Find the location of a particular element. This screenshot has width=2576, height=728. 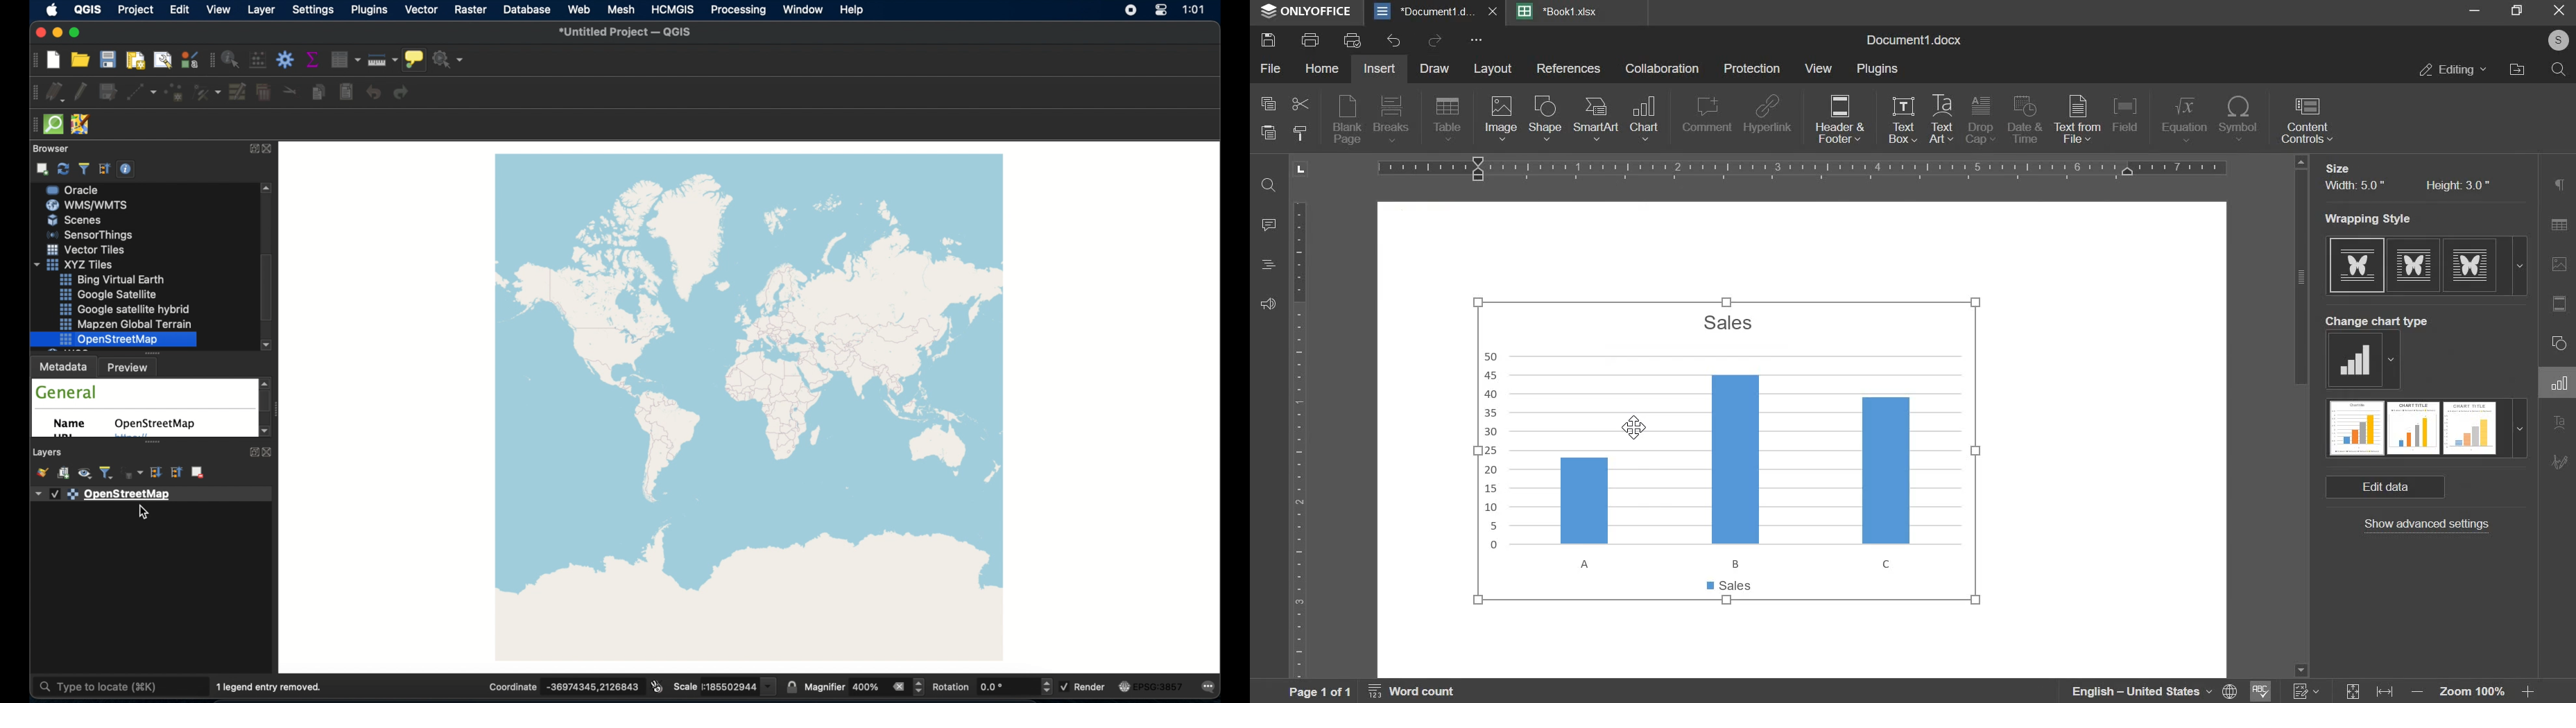

file is located at coordinates (1269, 68).